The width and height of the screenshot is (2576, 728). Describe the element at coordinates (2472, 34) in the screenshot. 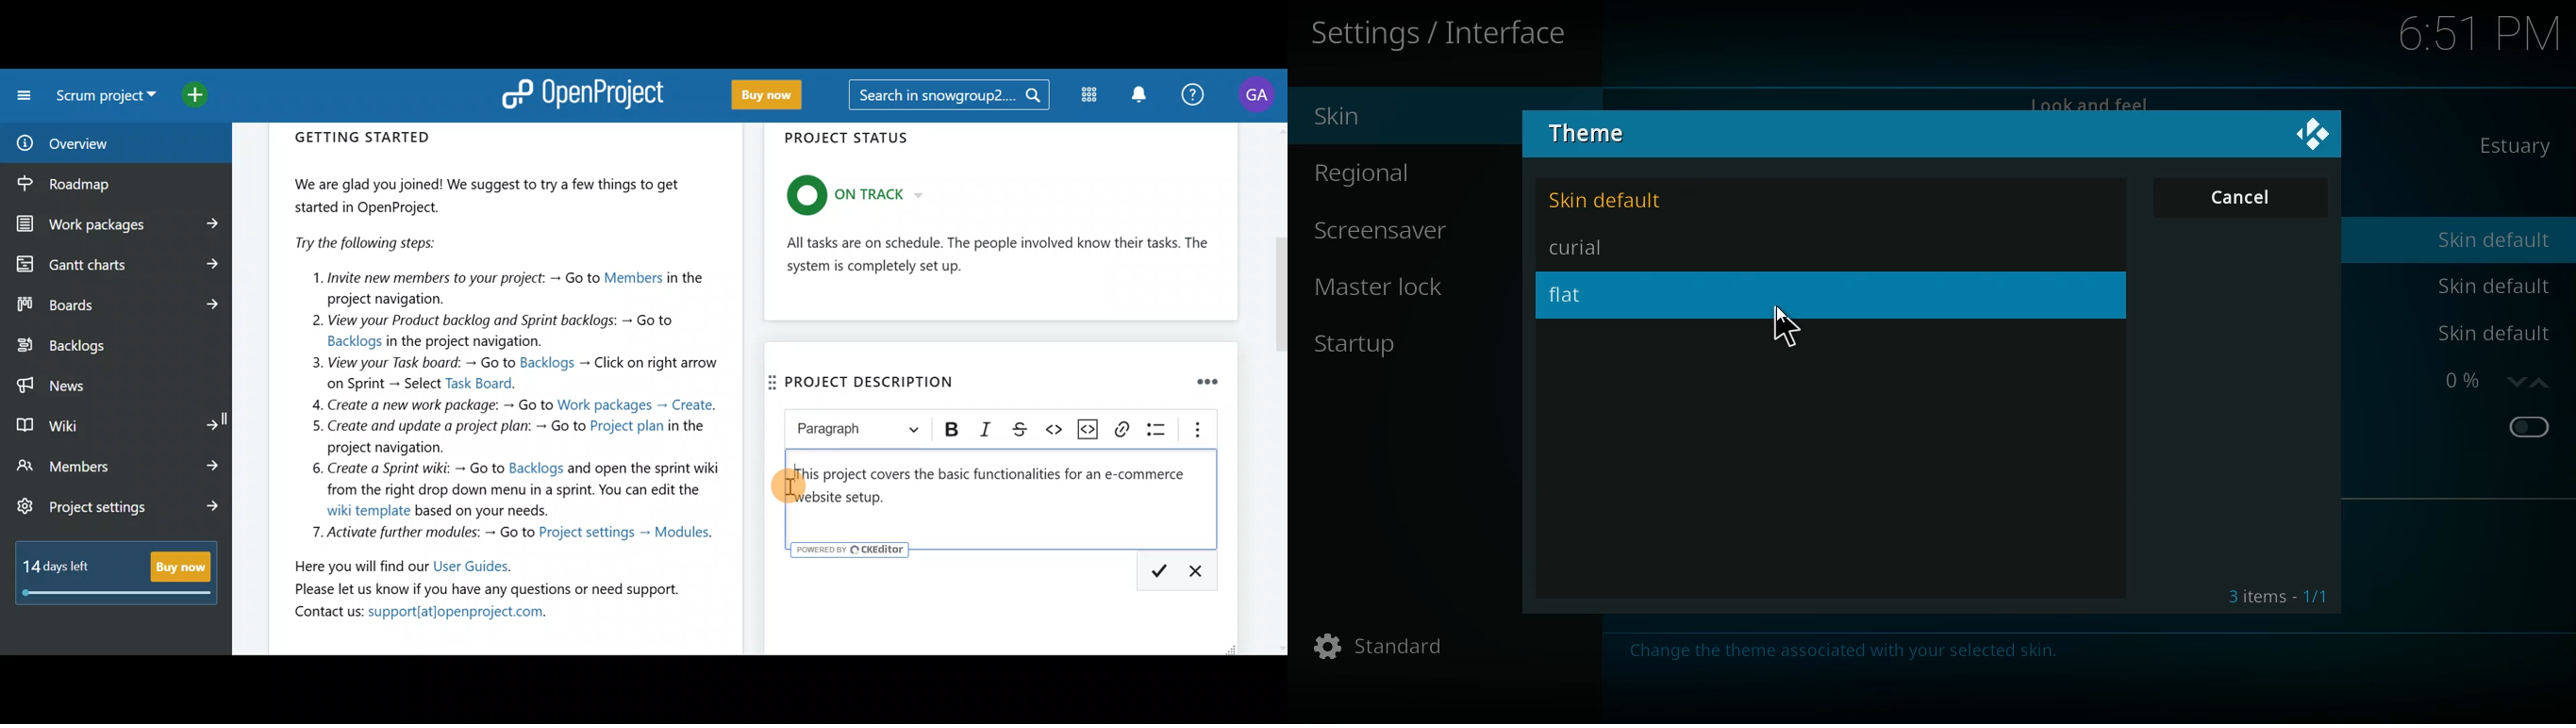

I see `Time - 6:51PM` at that location.